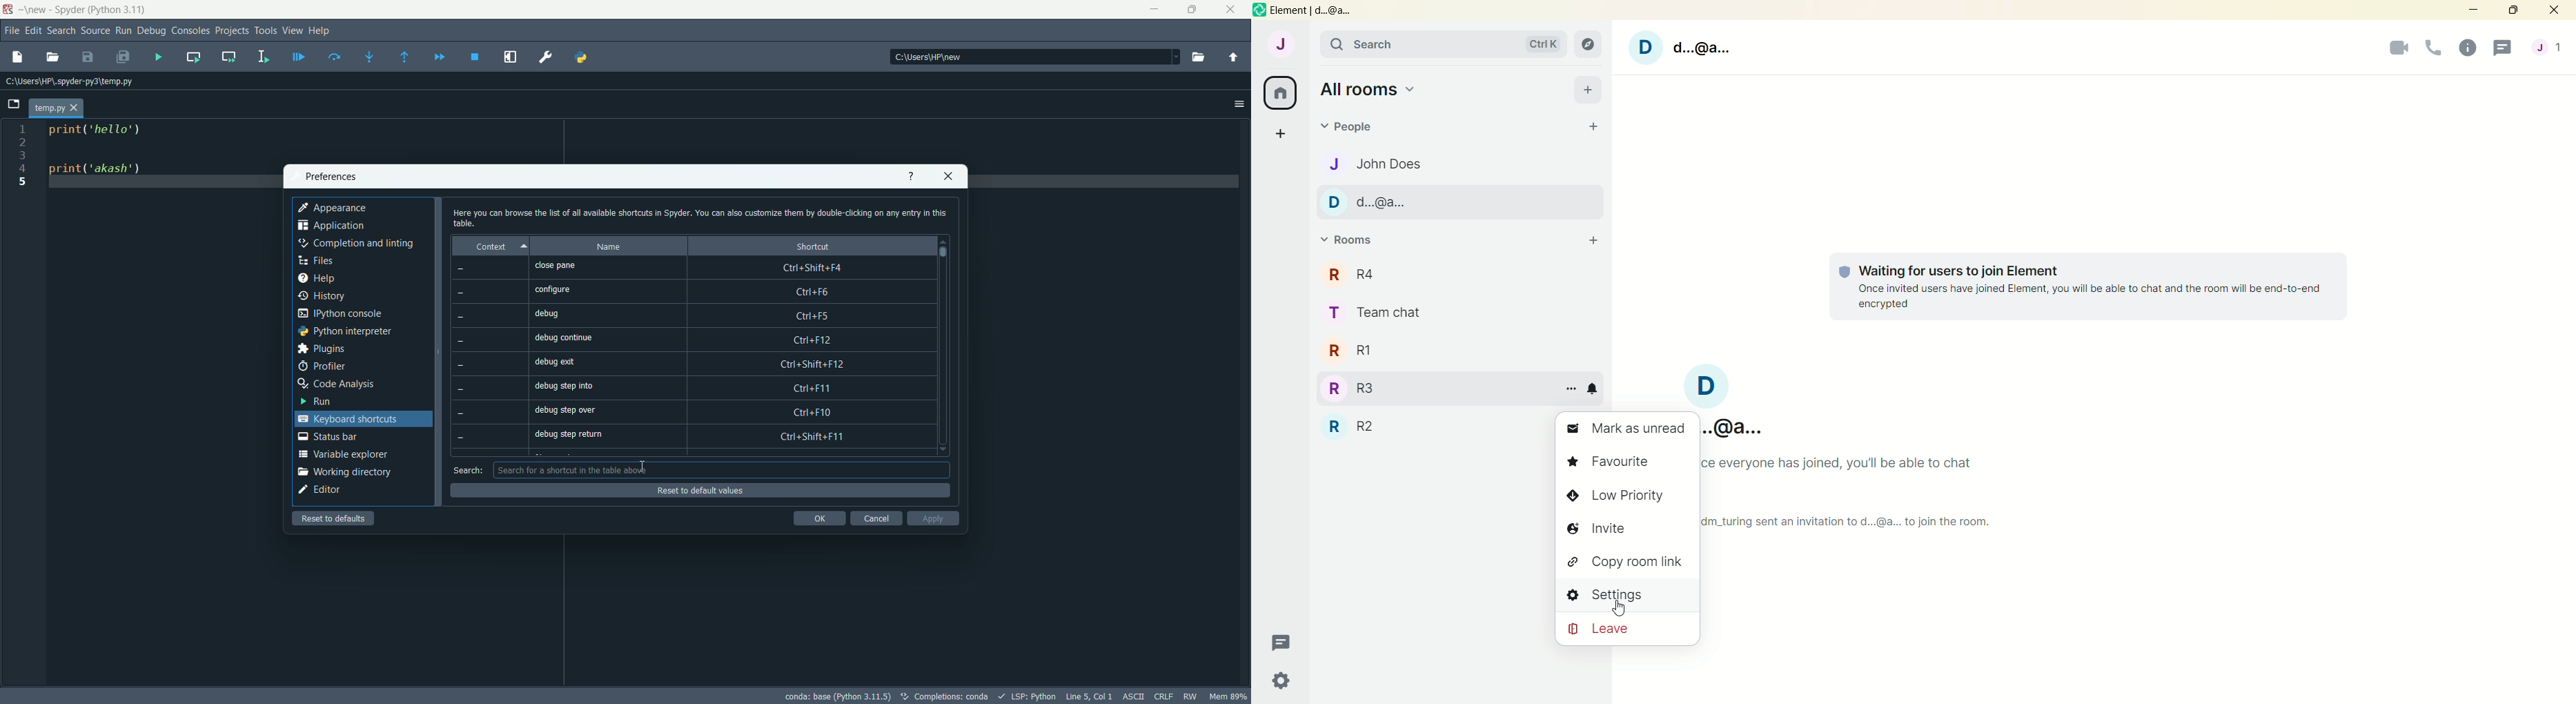  Describe the element at coordinates (514, 57) in the screenshot. I see `maximize current pane` at that location.